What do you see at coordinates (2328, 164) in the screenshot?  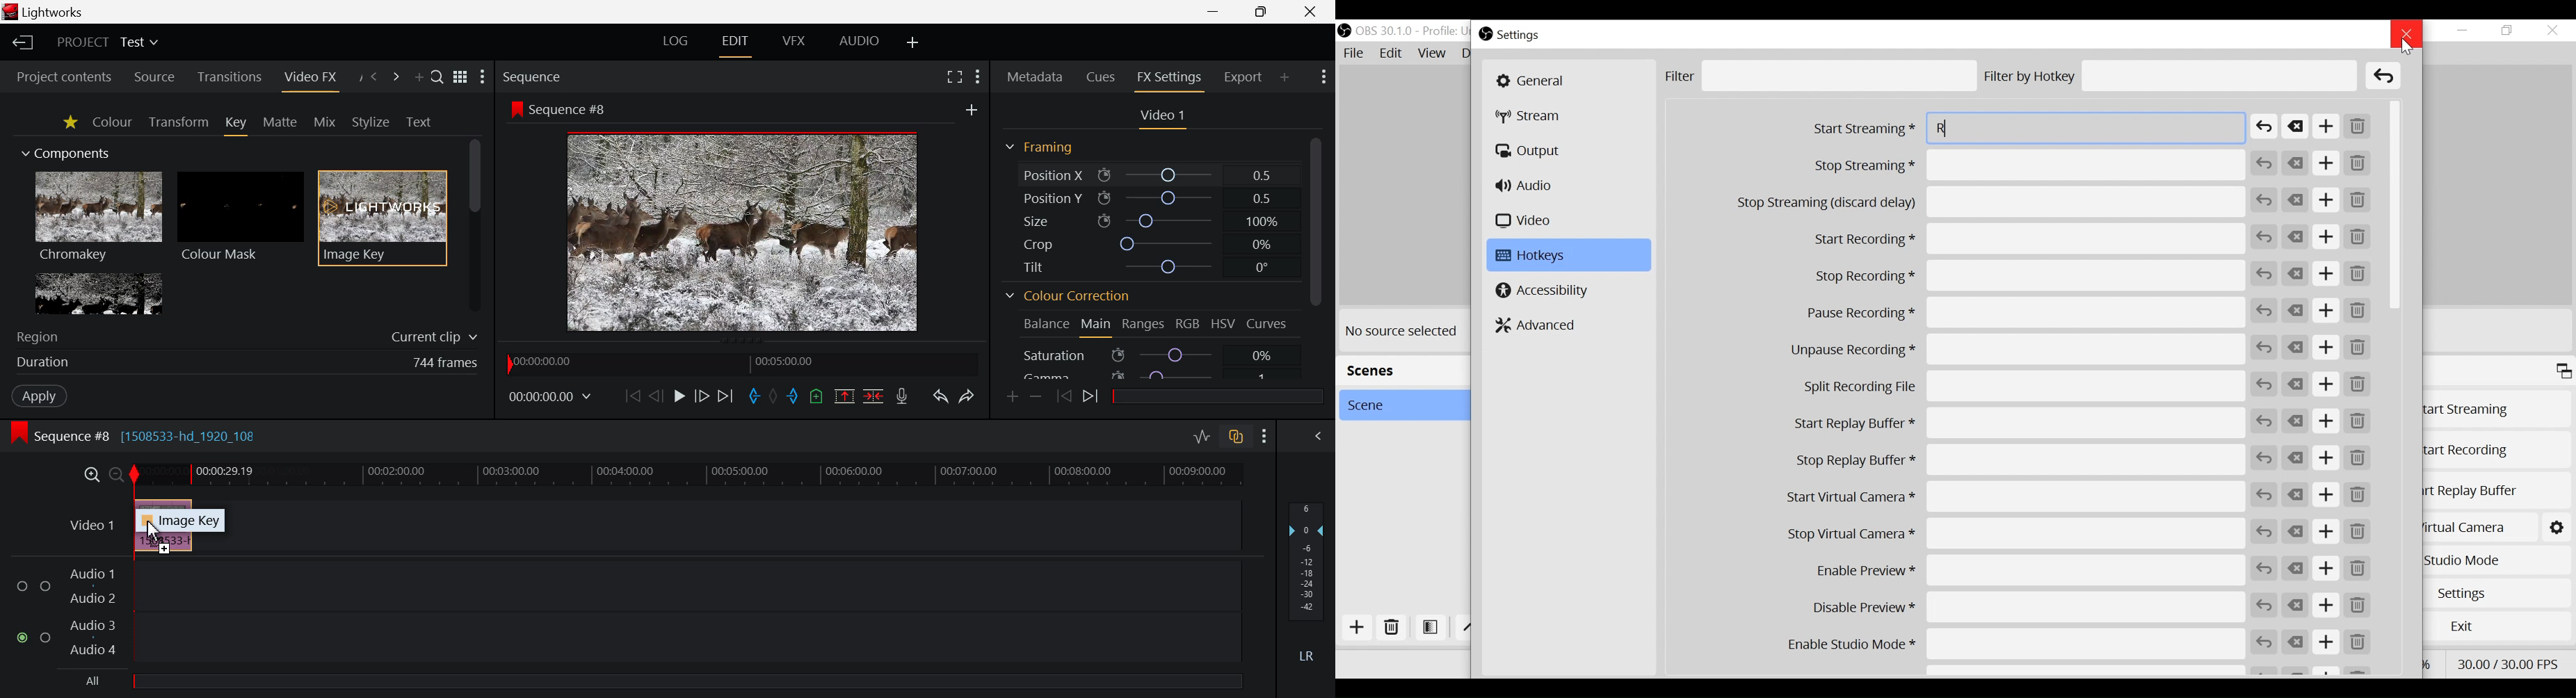 I see `Add` at bounding box center [2328, 164].